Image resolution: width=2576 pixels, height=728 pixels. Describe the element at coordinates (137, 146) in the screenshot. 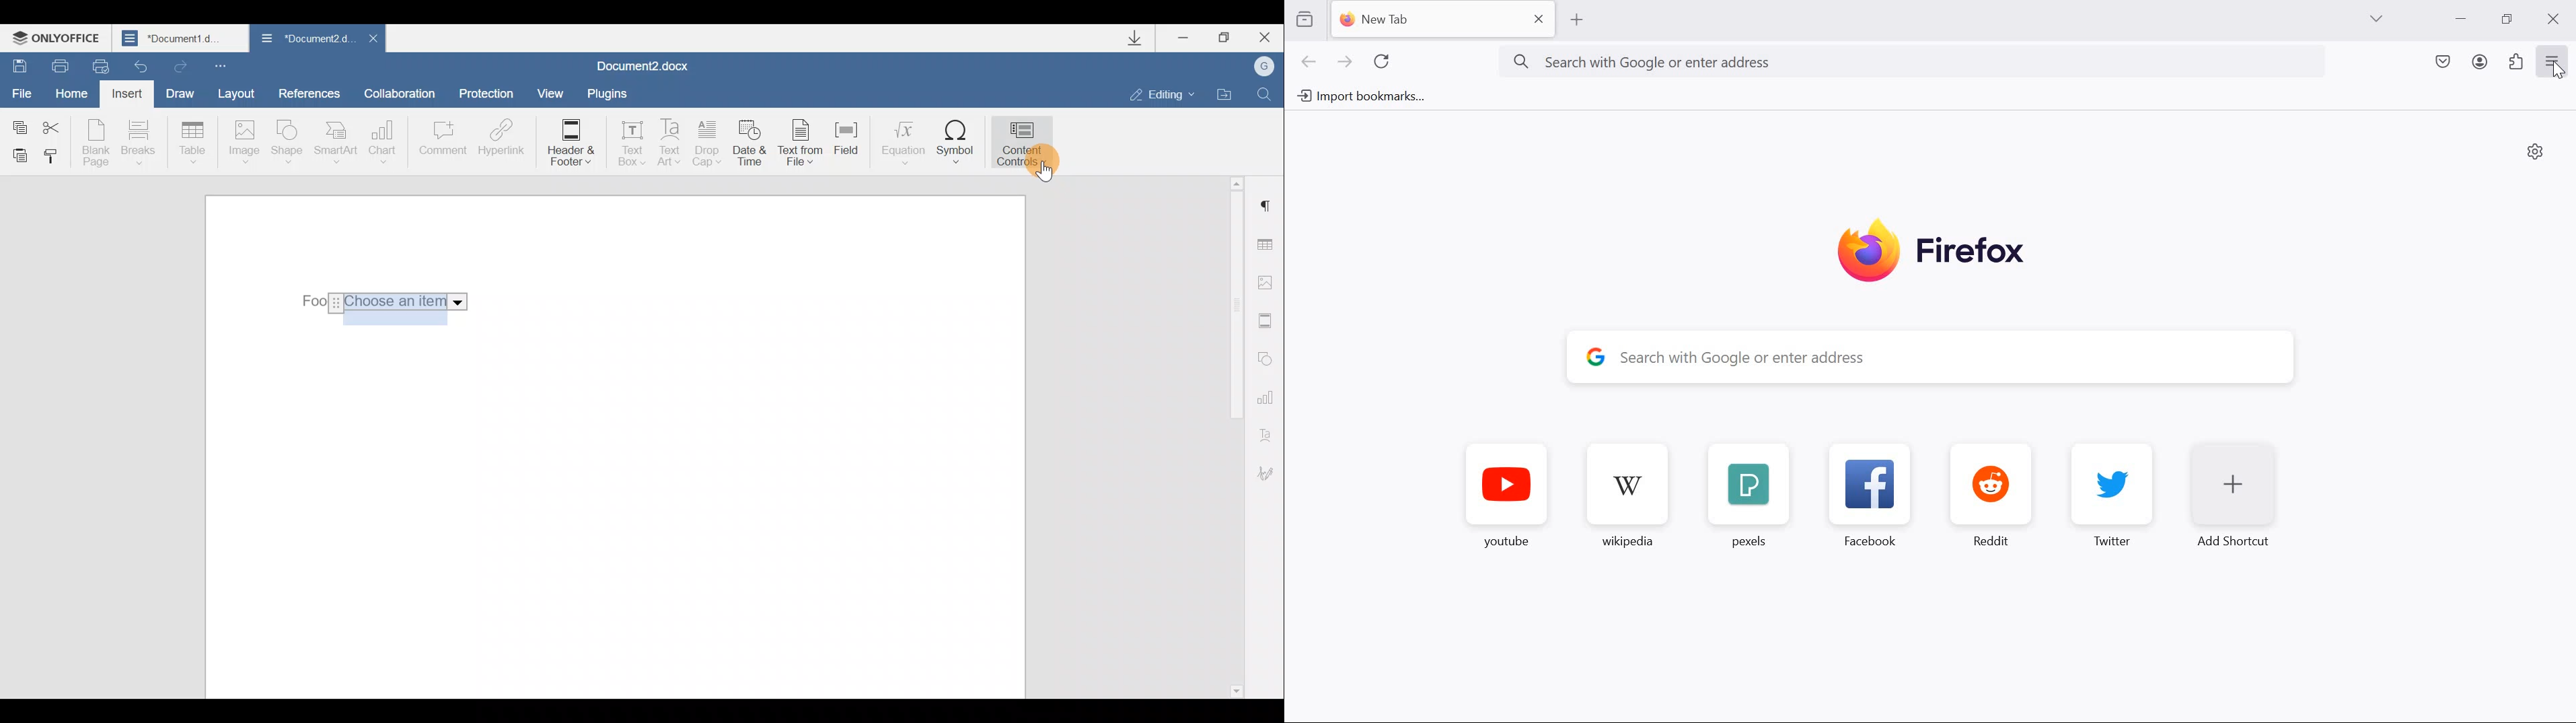

I see `Breaks` at that location.